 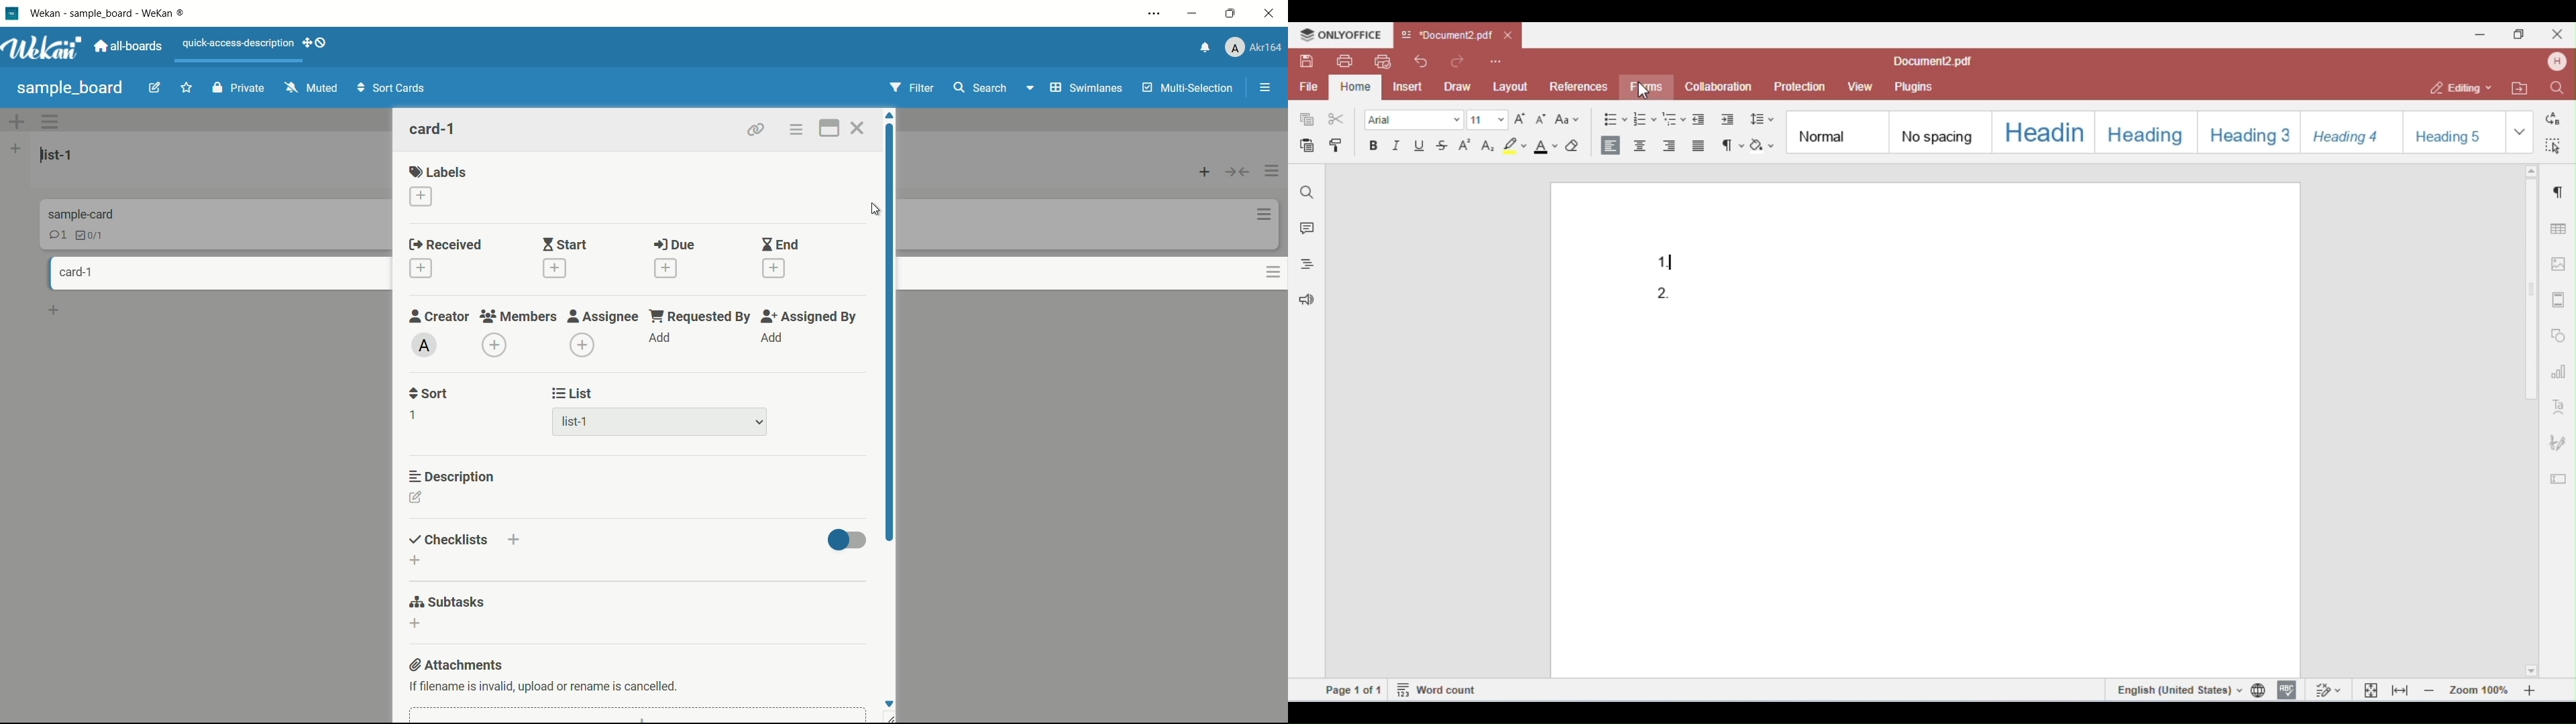 What do you see at coordinates (1229, 14) in the screenshot?
I see `maximize` at bounding box center [1229, 14].